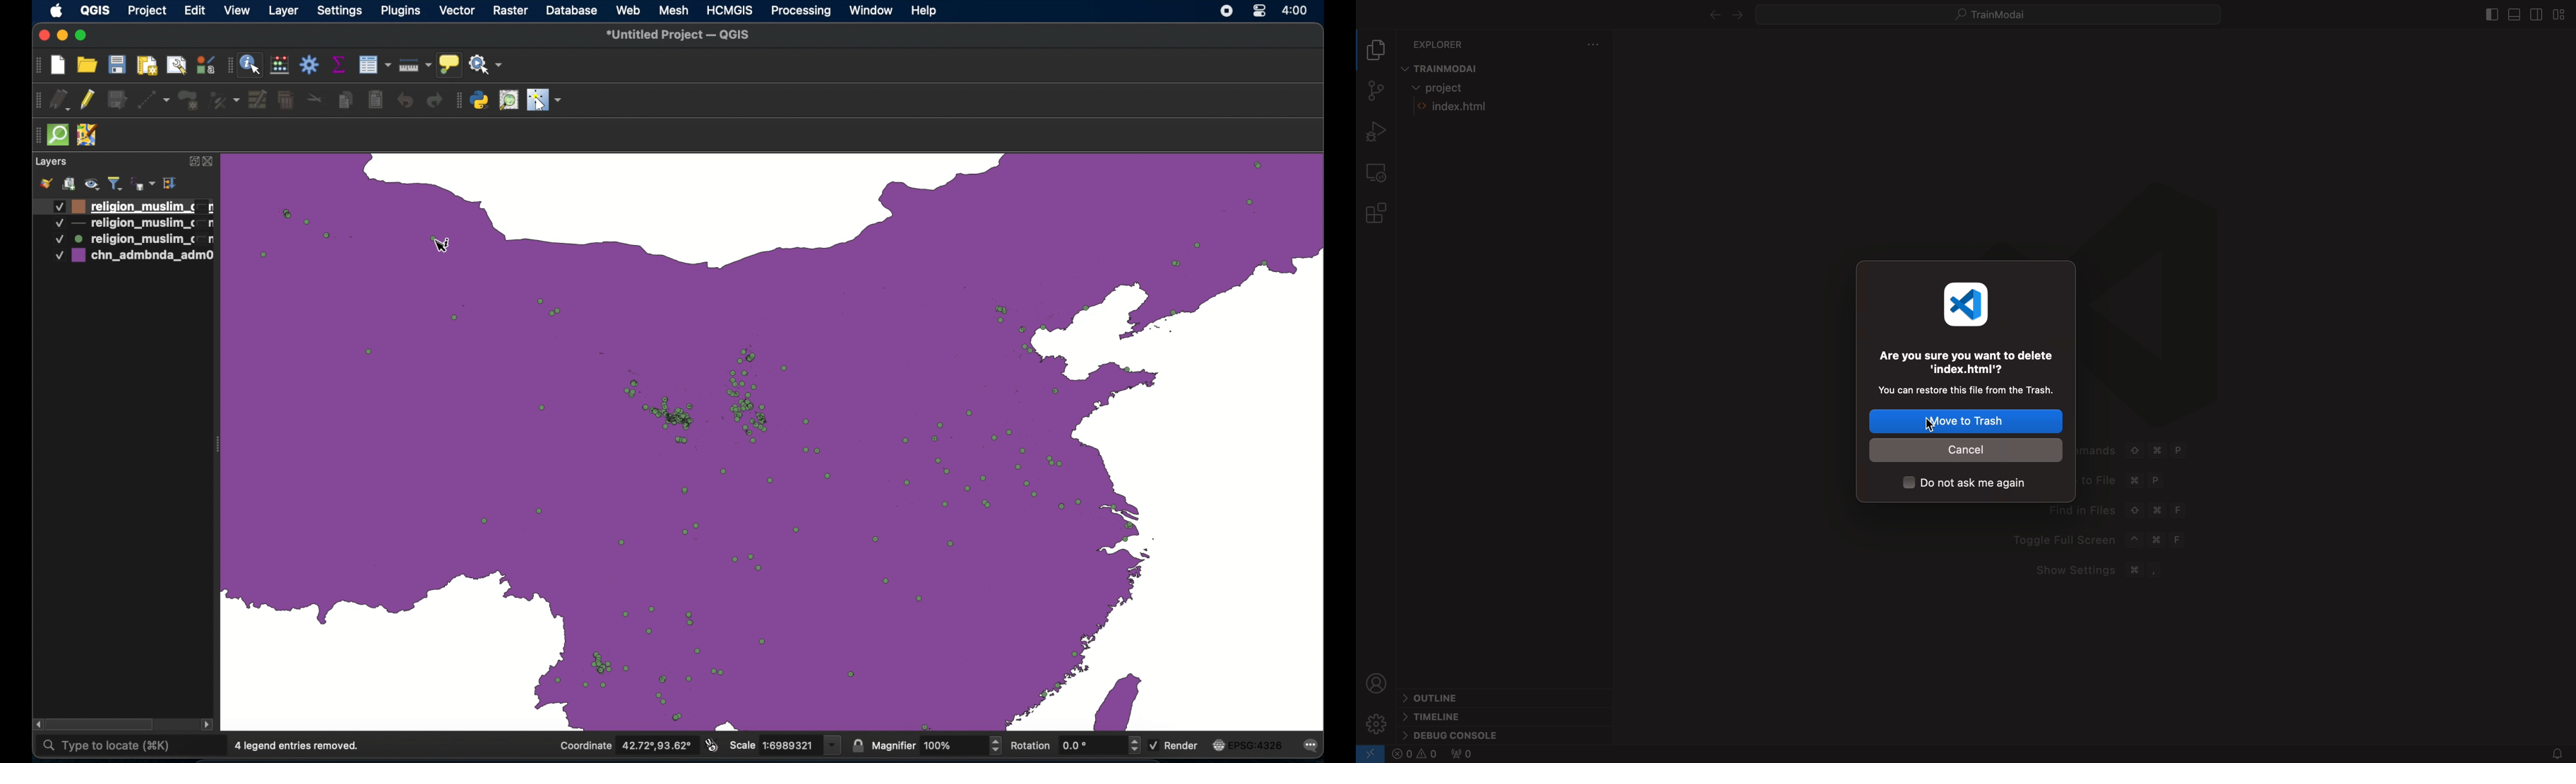  What do you see at coordinates (60, 136) in the screenshot?
I see `quick osm` at bounding box center [60, 136].